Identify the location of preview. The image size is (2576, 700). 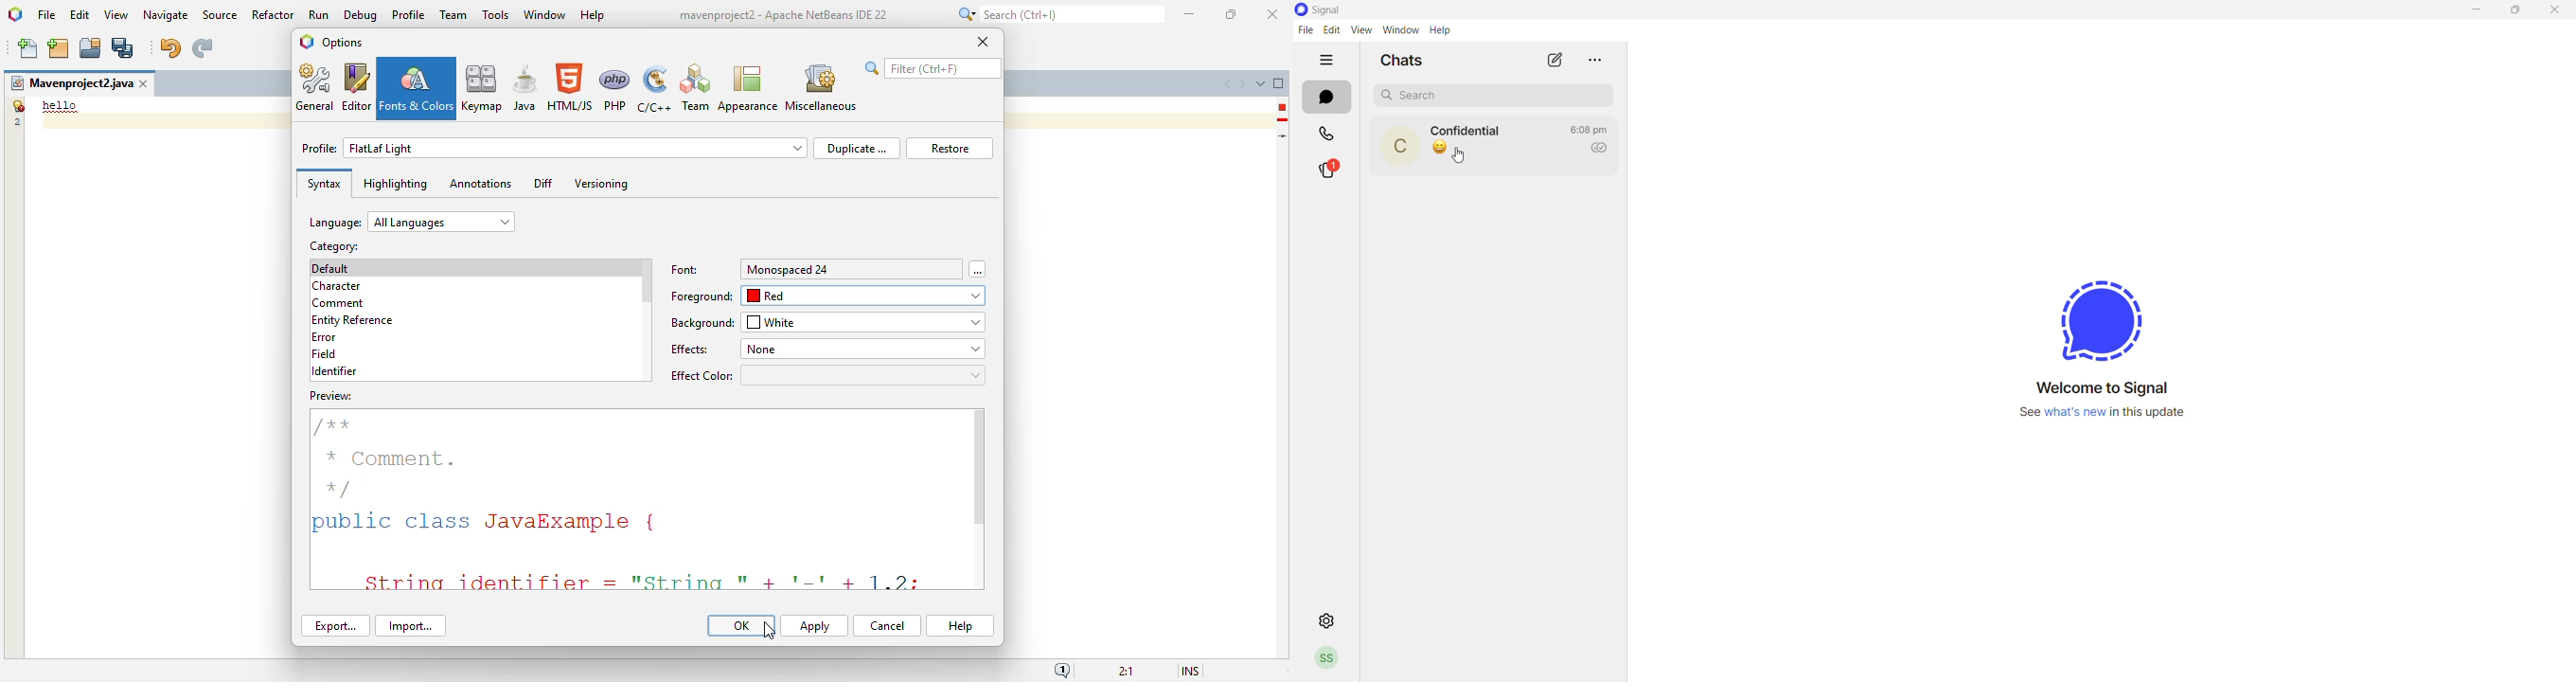
(330, 396).